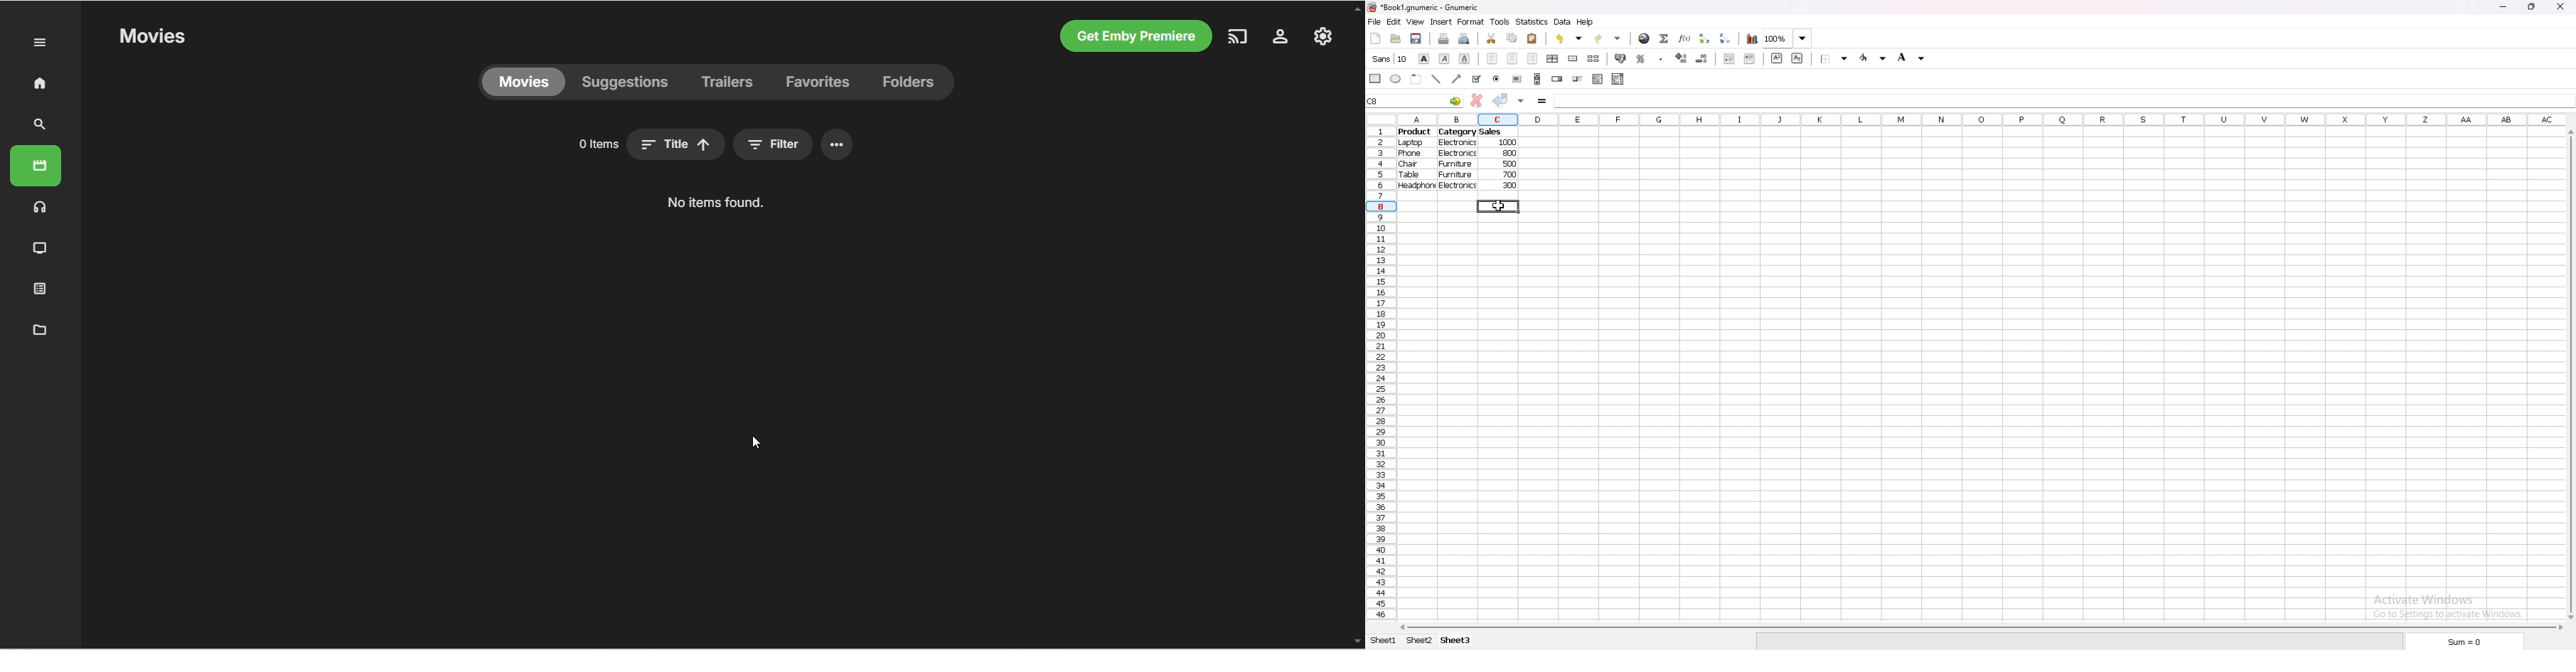 This screenshot has height=672, width=2576. Describe the element at coordinates (1416, 79) in the screenshot. I see `frame` at that location.